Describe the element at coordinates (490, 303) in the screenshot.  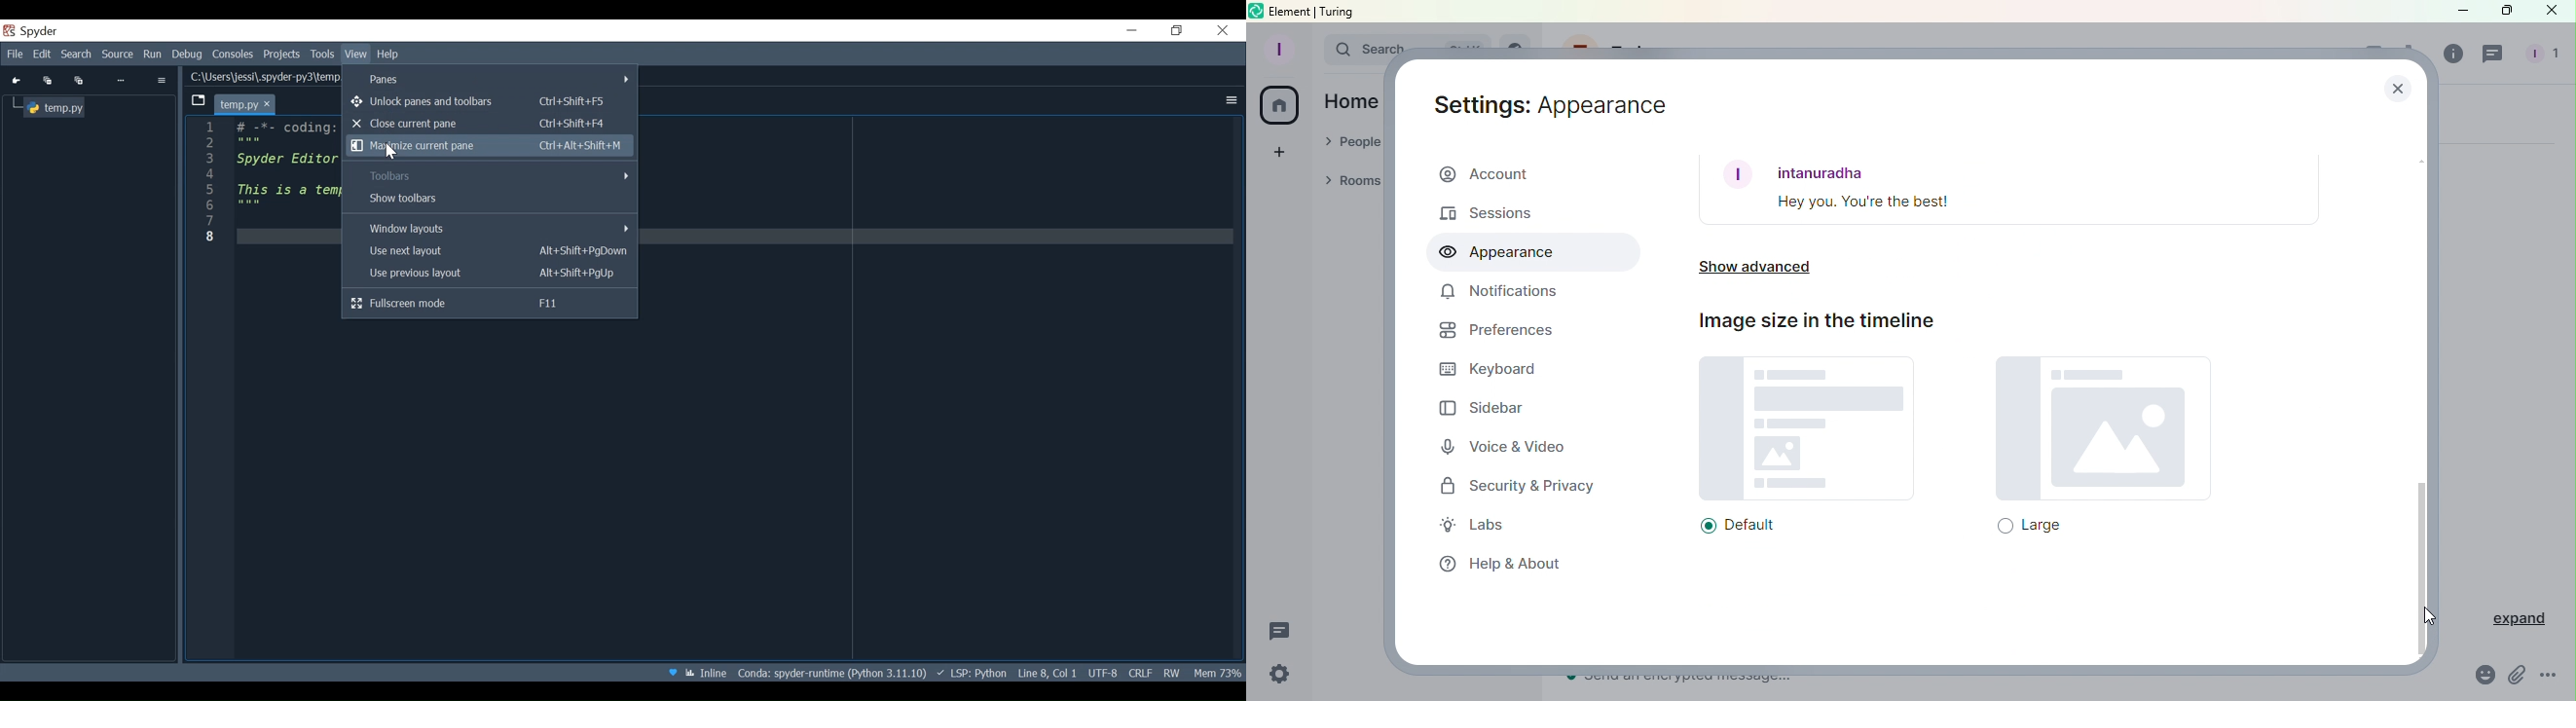
I see `Fullscreen mode` at that location.